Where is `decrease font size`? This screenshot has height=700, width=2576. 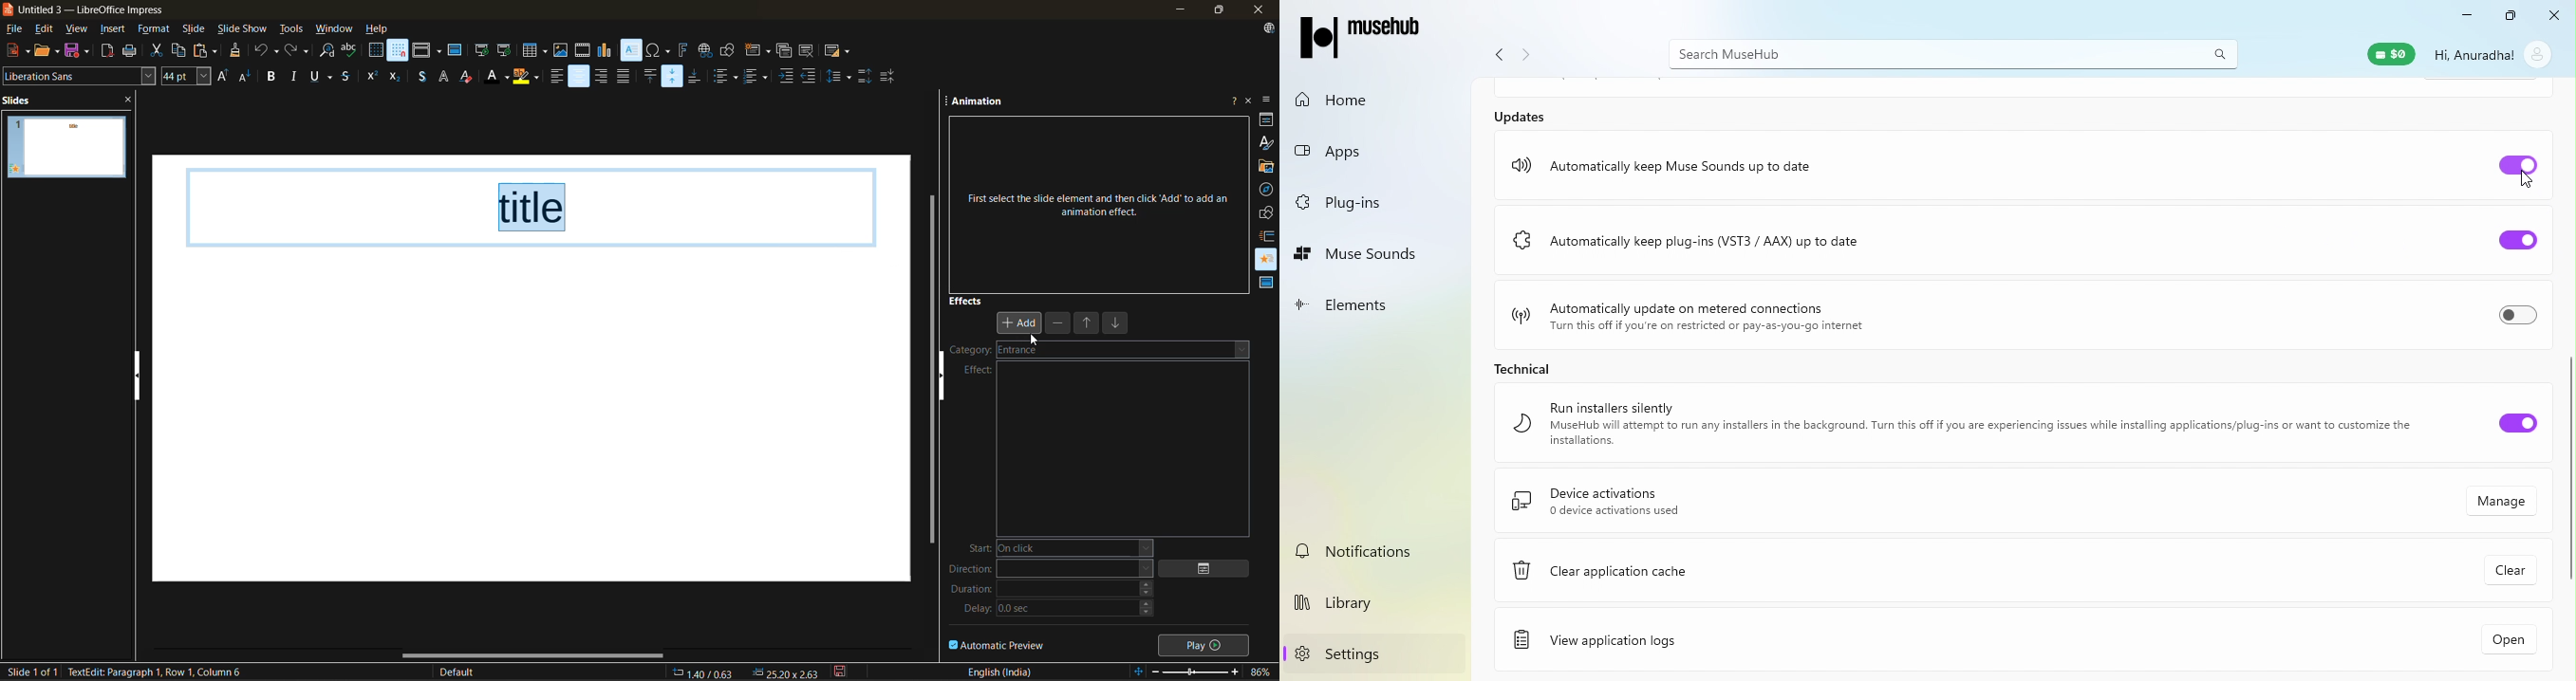 decrease font size is located at coordinates (247, 79).